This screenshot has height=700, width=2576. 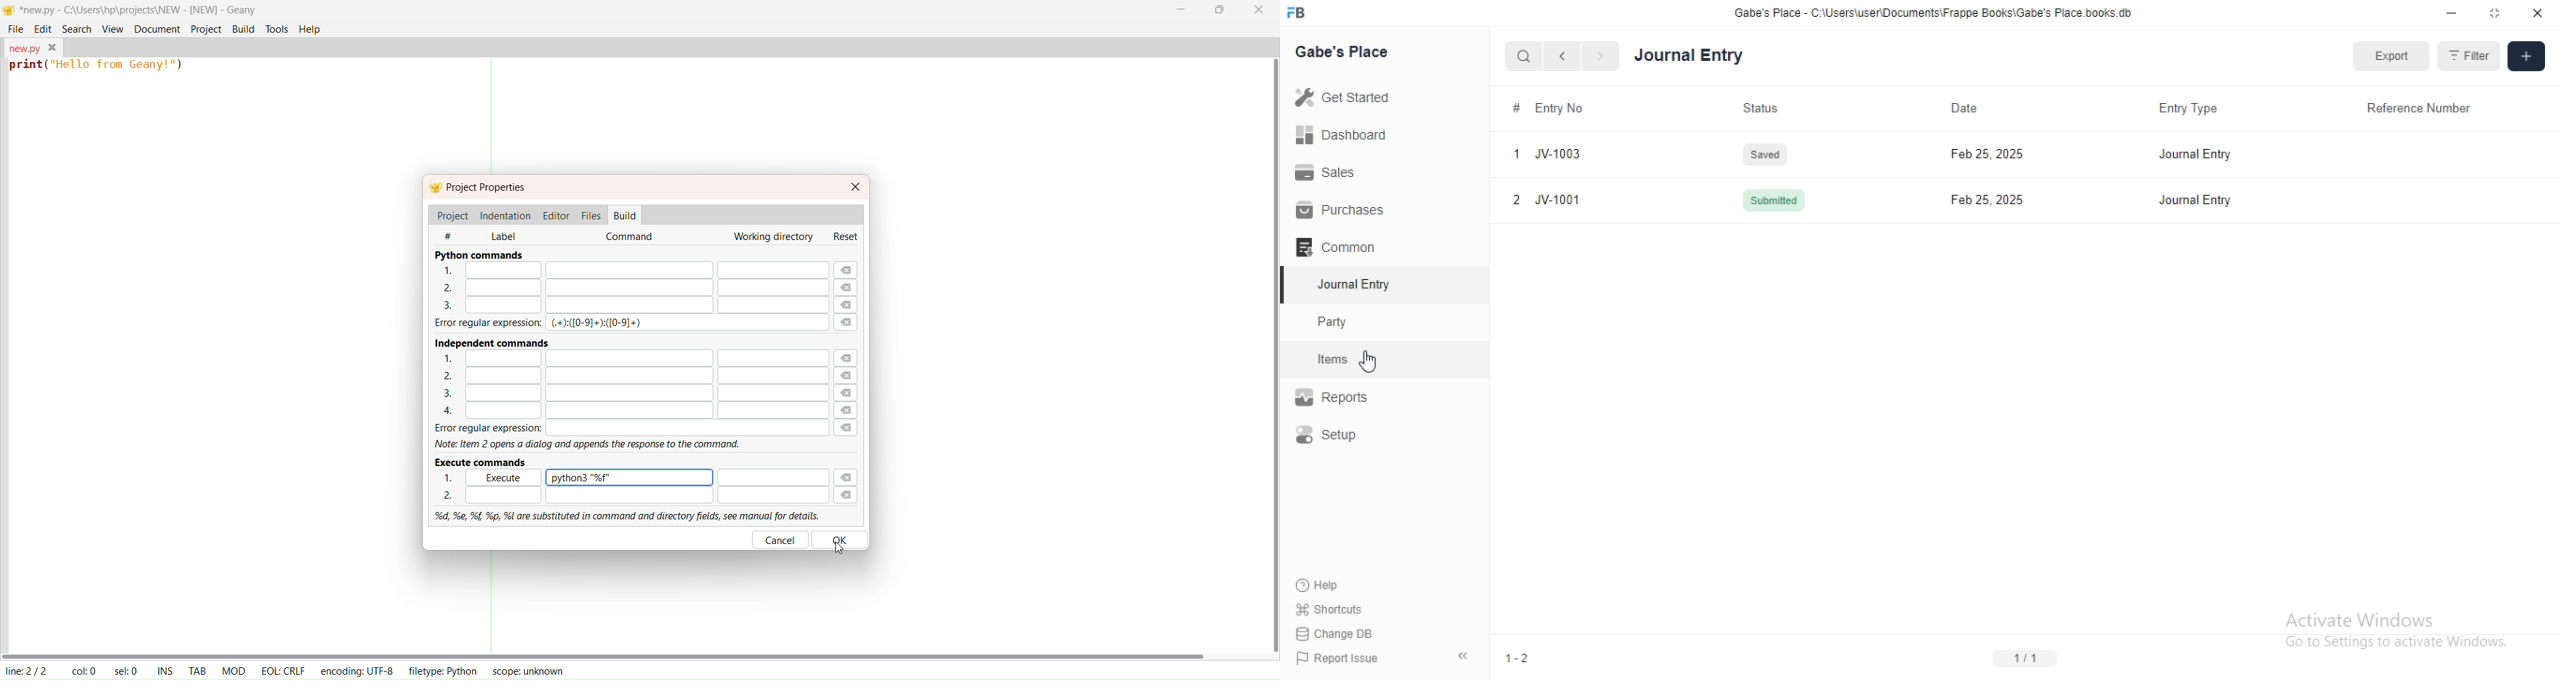 What do you see at coordinates (2451, 14) in the screenshot?
I see `minimize` at bounding box center [2451, 14].